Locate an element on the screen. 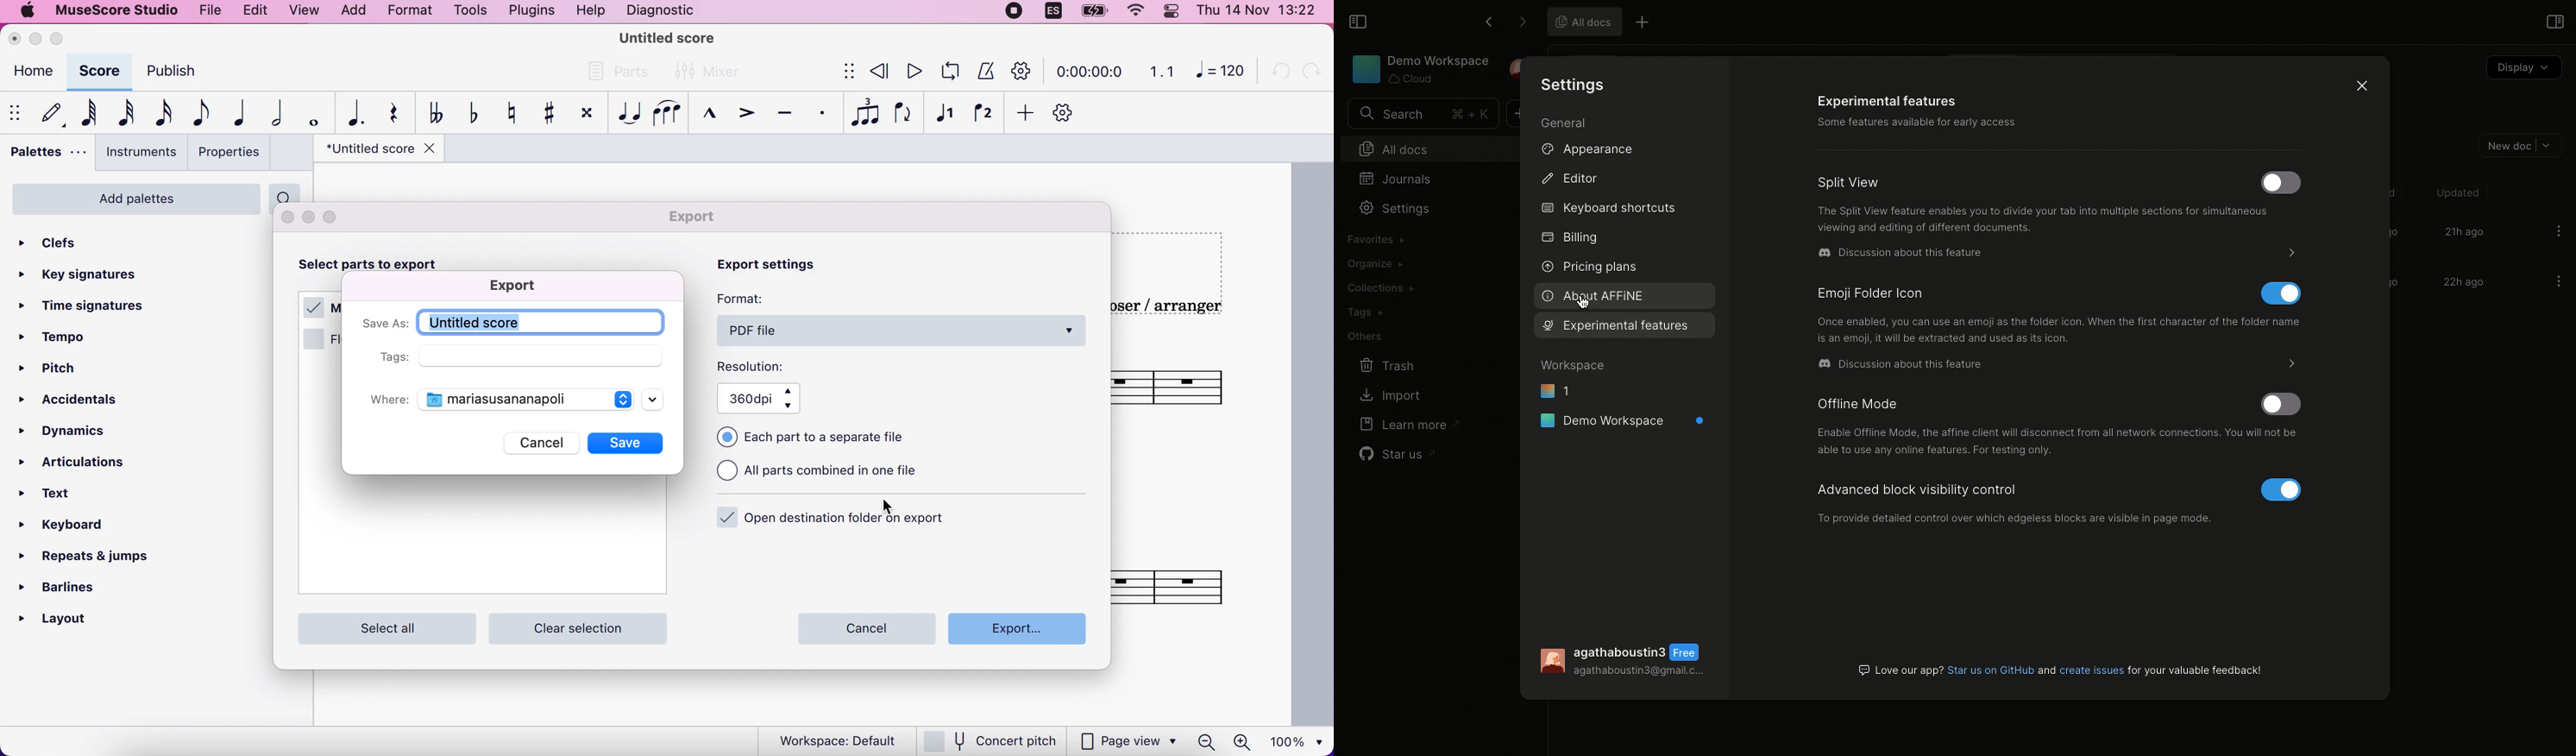  battery is located at coordinates (1092, 12).